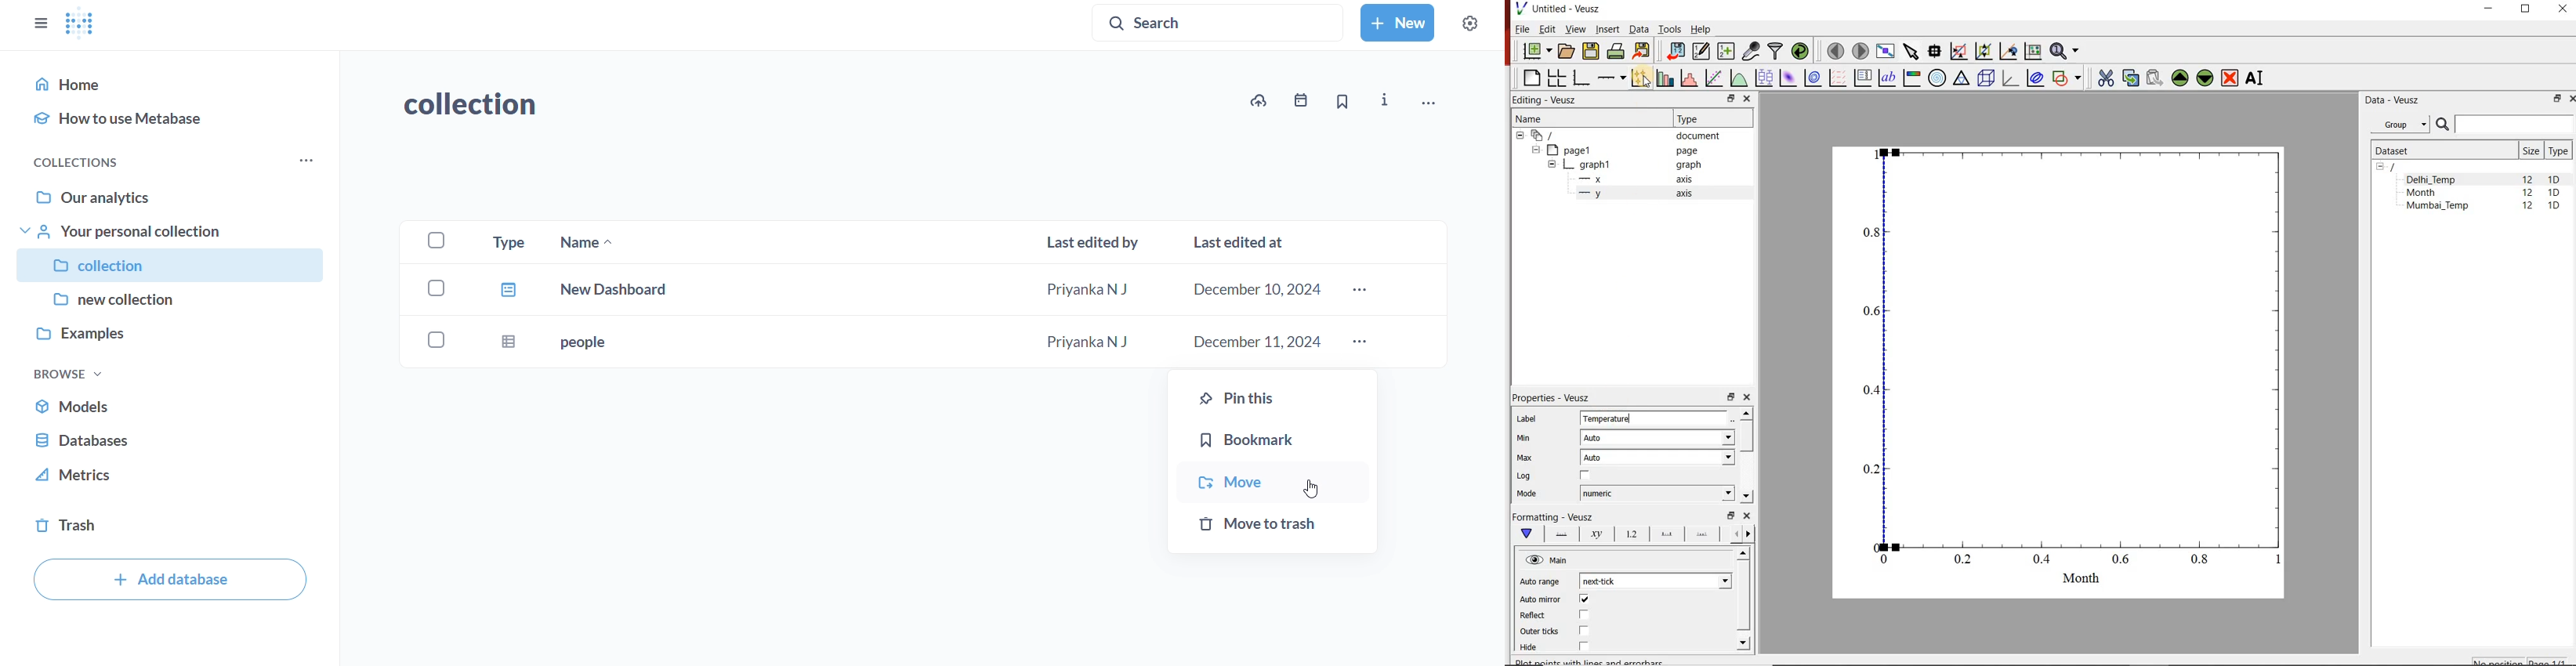  Describe the element at coordinates (1243, 241) in the screenshot. I see `last edited at` at that location.